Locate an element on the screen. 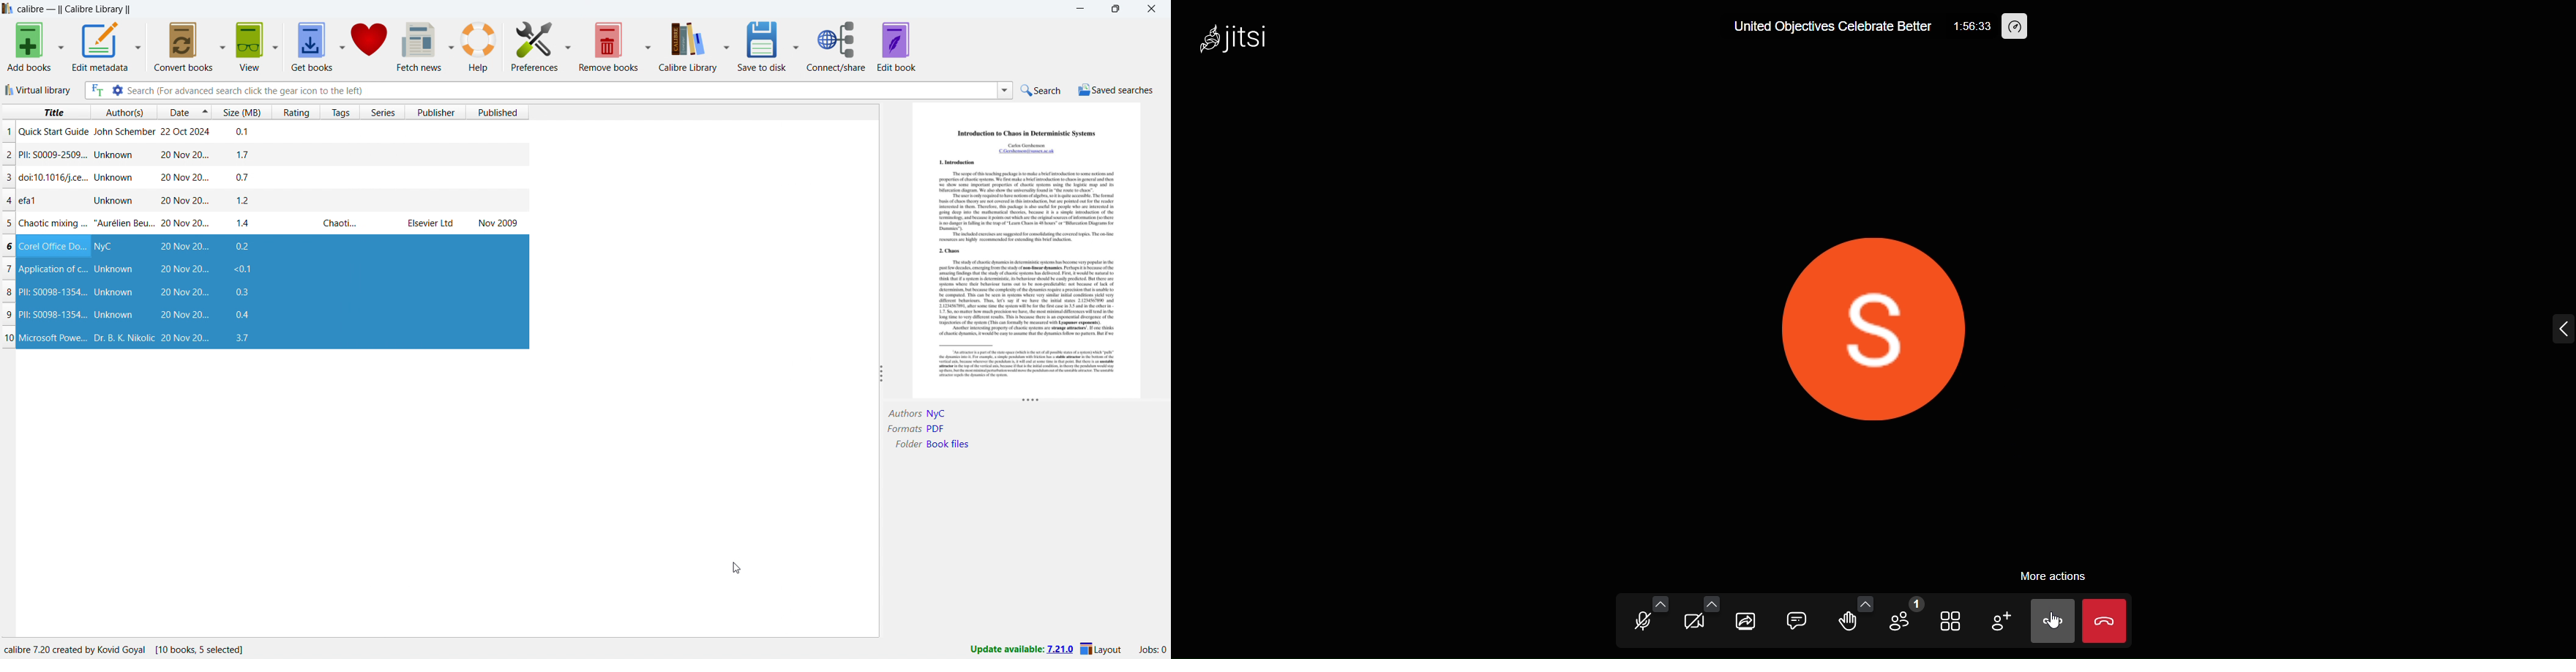 This screenshot has height=672, width=2576. edit metadata is located at coordinates (100, 47).